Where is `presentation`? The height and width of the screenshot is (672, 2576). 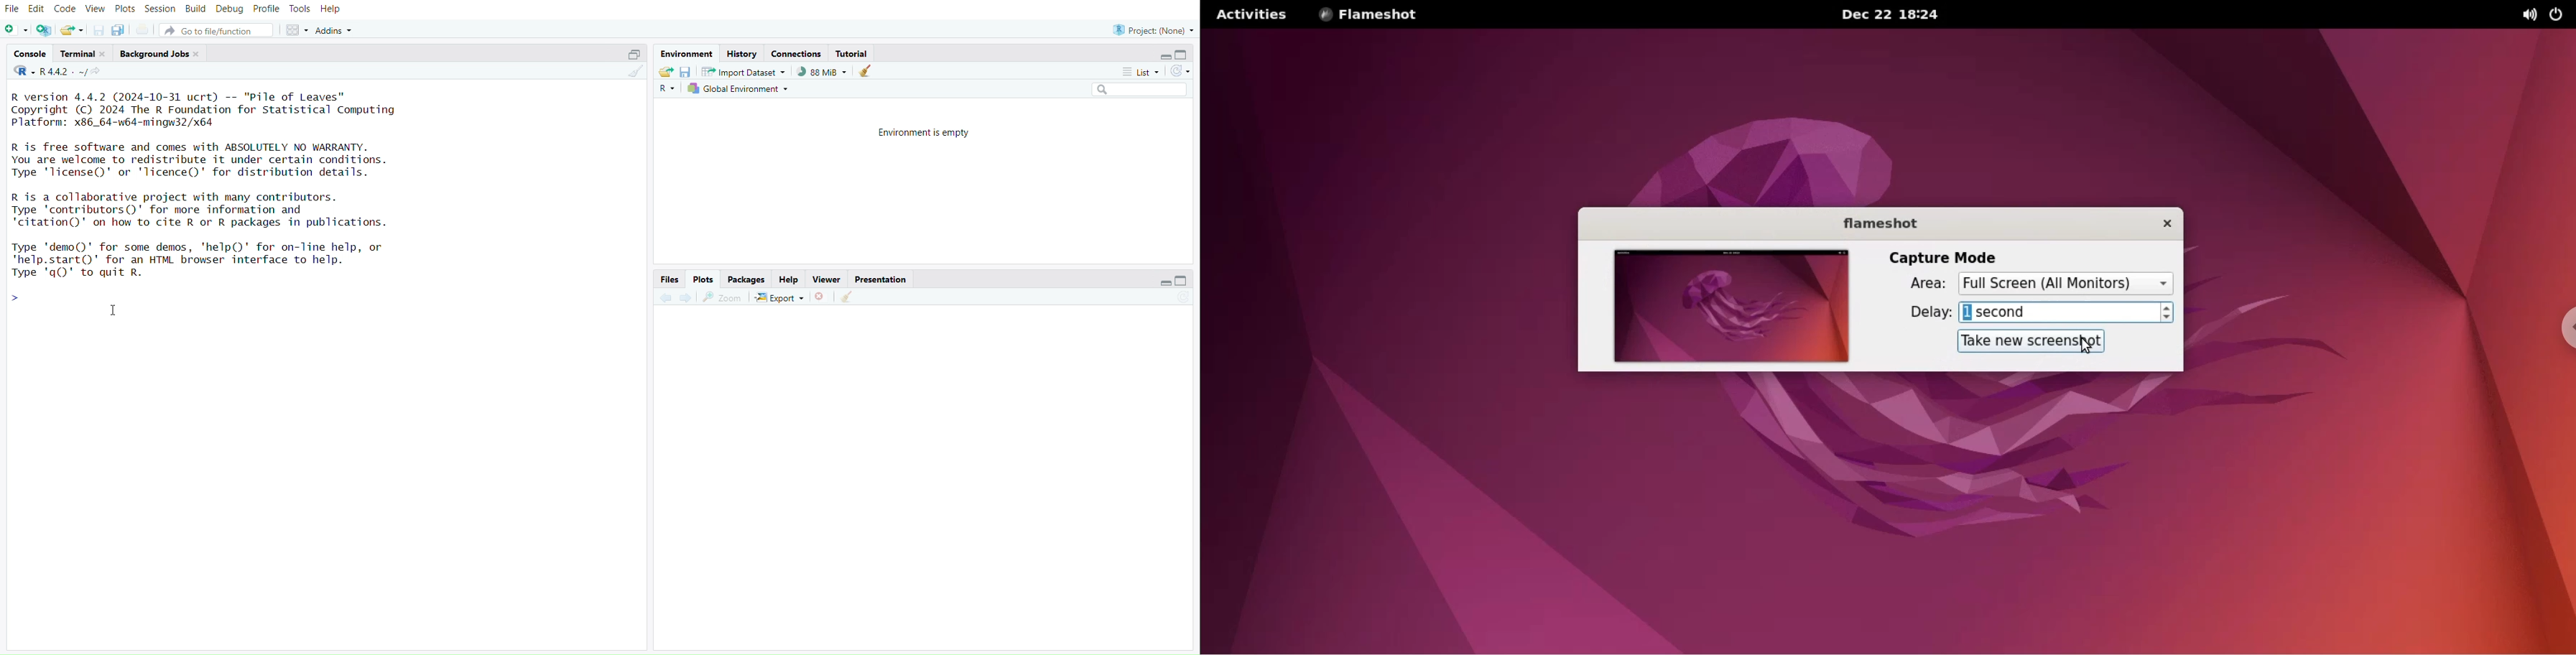
presentation is located at coordinates (882, 280).